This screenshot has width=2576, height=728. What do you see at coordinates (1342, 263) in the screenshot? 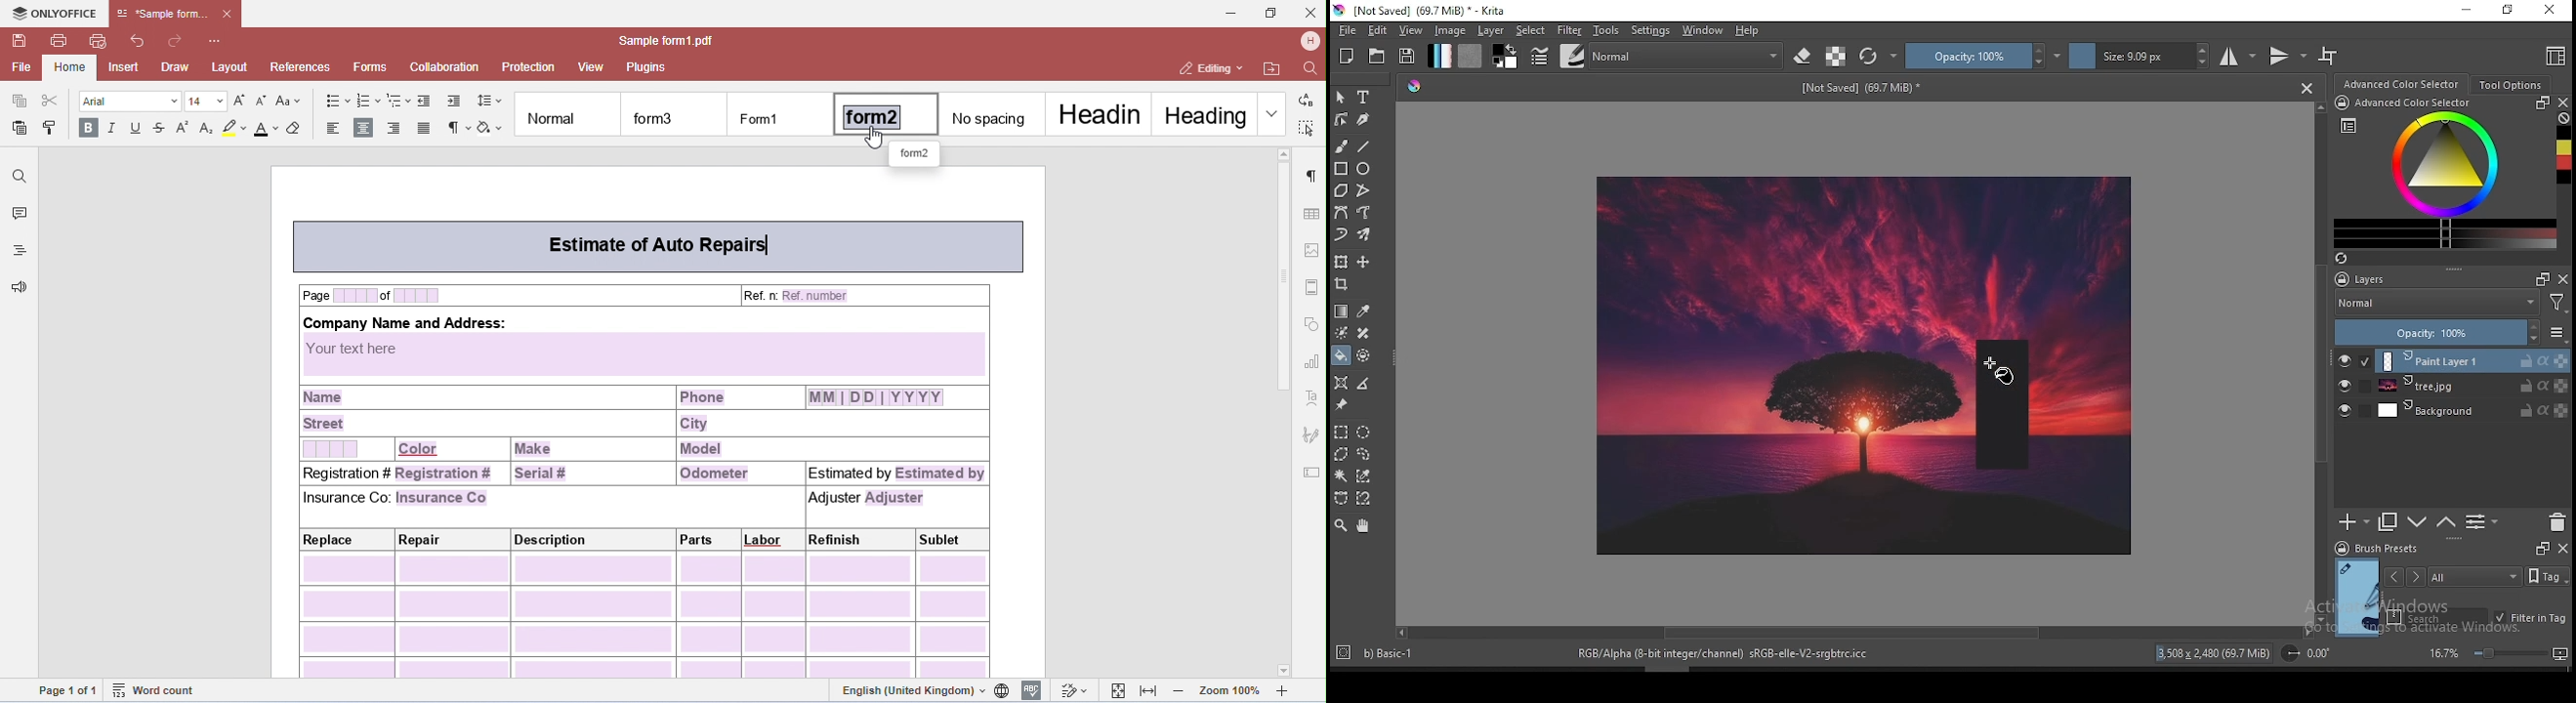
I see `transform a layer or a selection` at bounding box center [1342, 263].